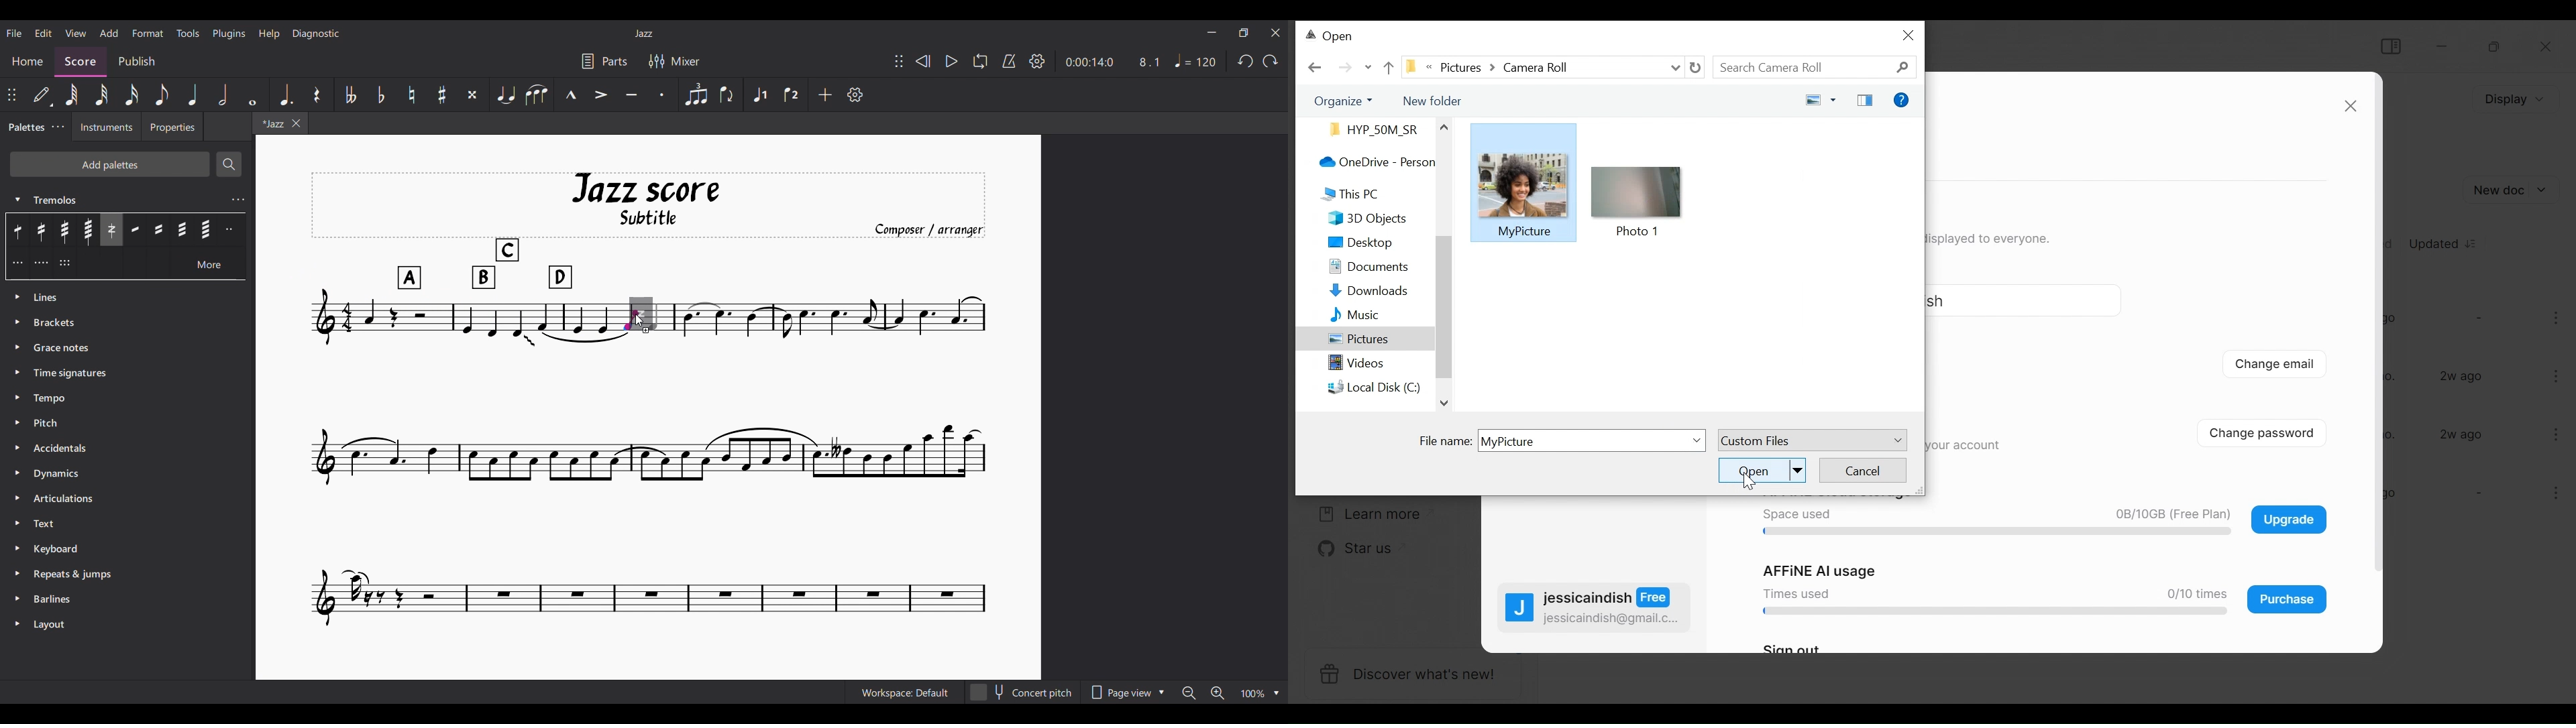  What do you see at coordinates (129, 349) in the screenshot?
I see `Grace notes` at bounding box center [129, 349].